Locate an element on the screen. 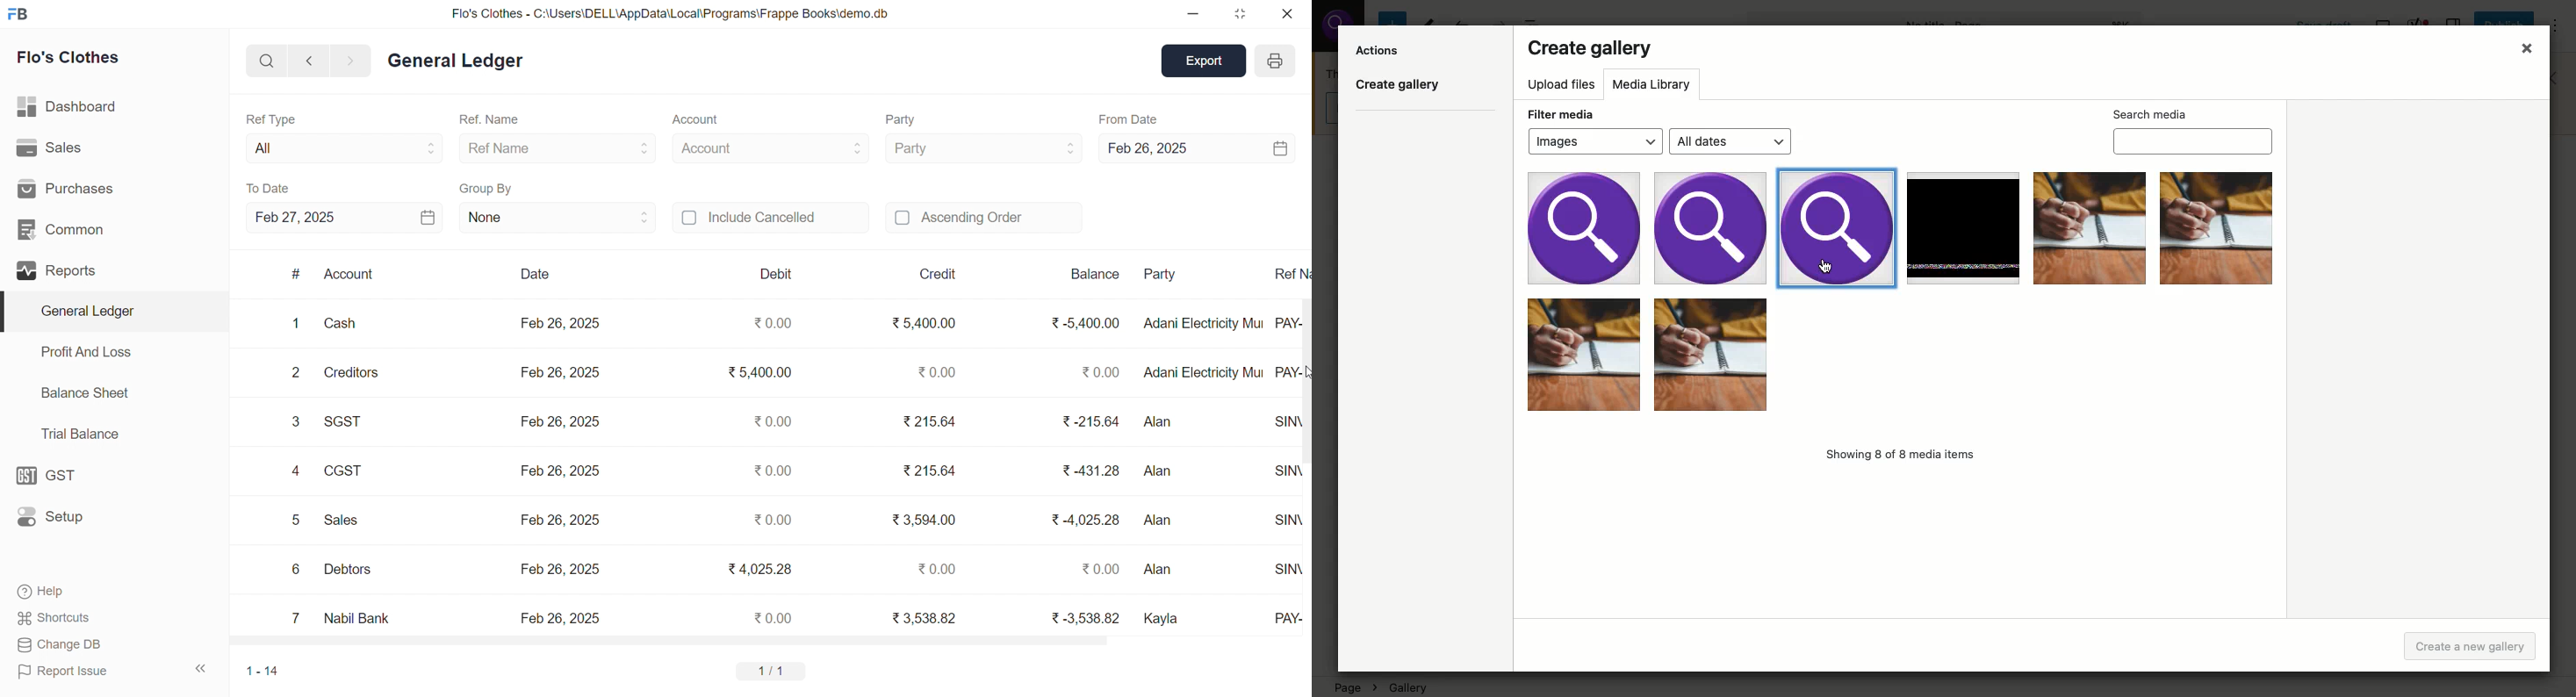 The image size is (2576, 700). Feb 26, 2025 is located at coordinates (1196, 146).